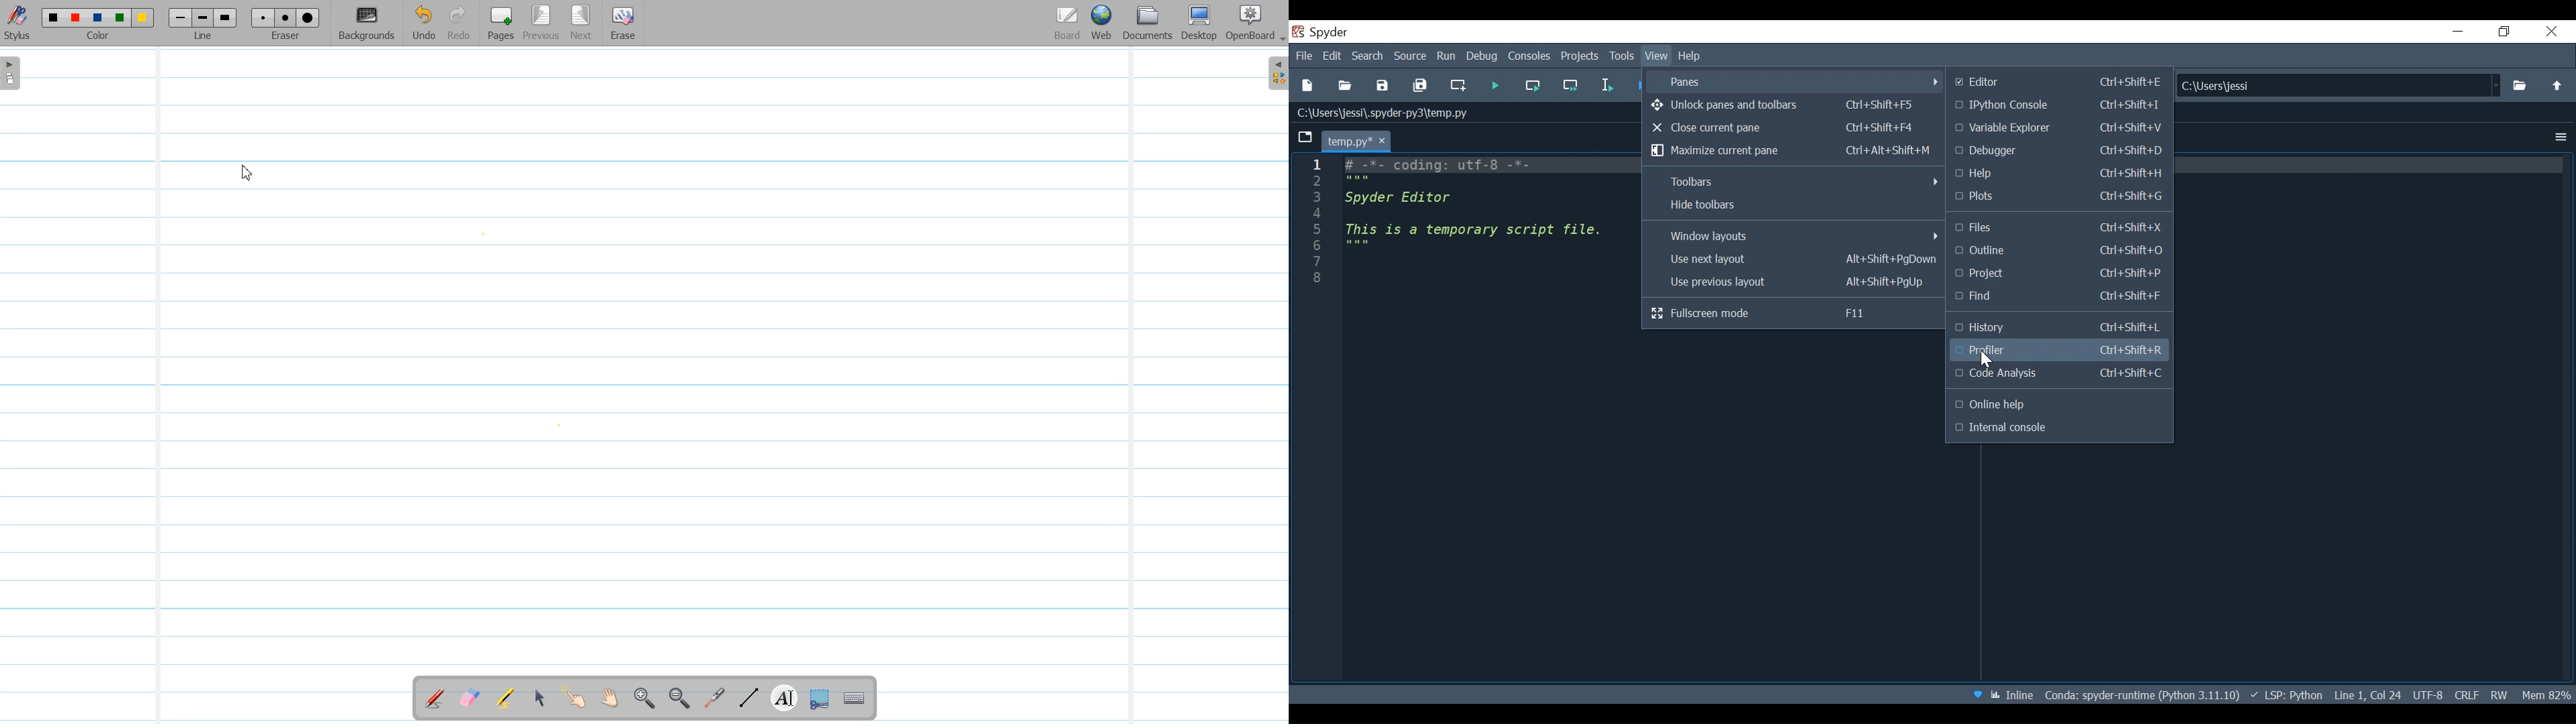 Image resolution: width=2576 pixels, height=728 pixels. What do you see at coordinates (1367, 57) in the screenshot?
I see `Search` at bounding box center [1367, 57].